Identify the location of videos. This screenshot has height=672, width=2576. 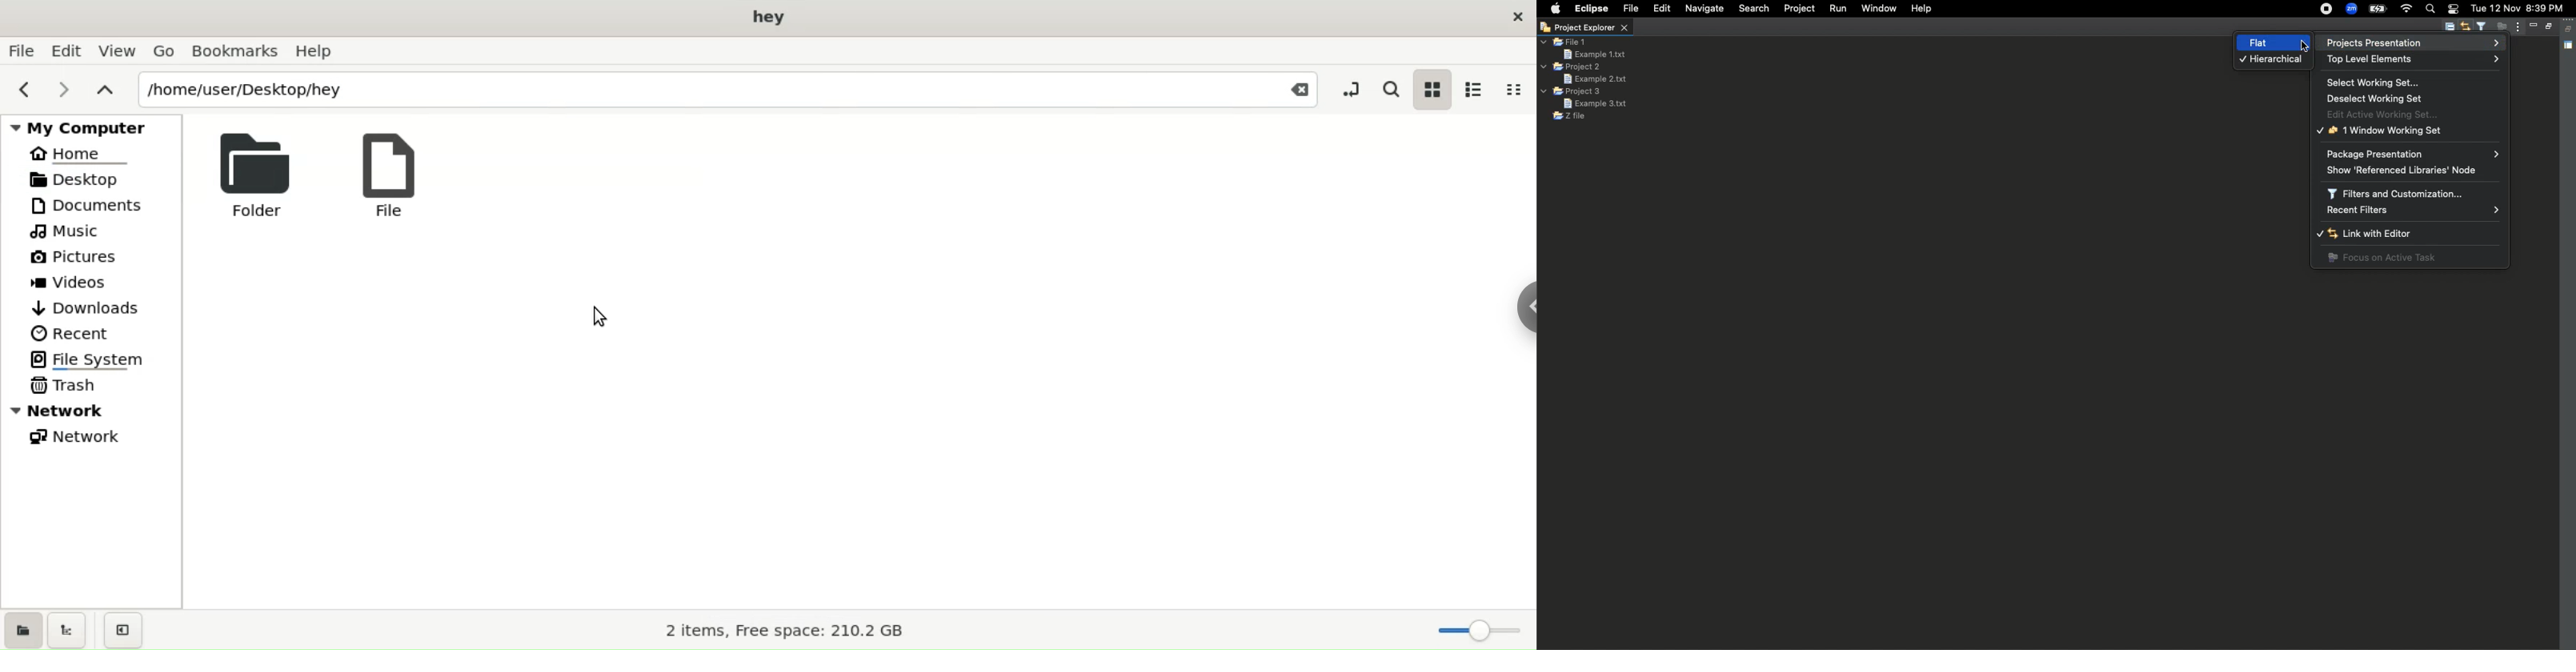
(74, 282).